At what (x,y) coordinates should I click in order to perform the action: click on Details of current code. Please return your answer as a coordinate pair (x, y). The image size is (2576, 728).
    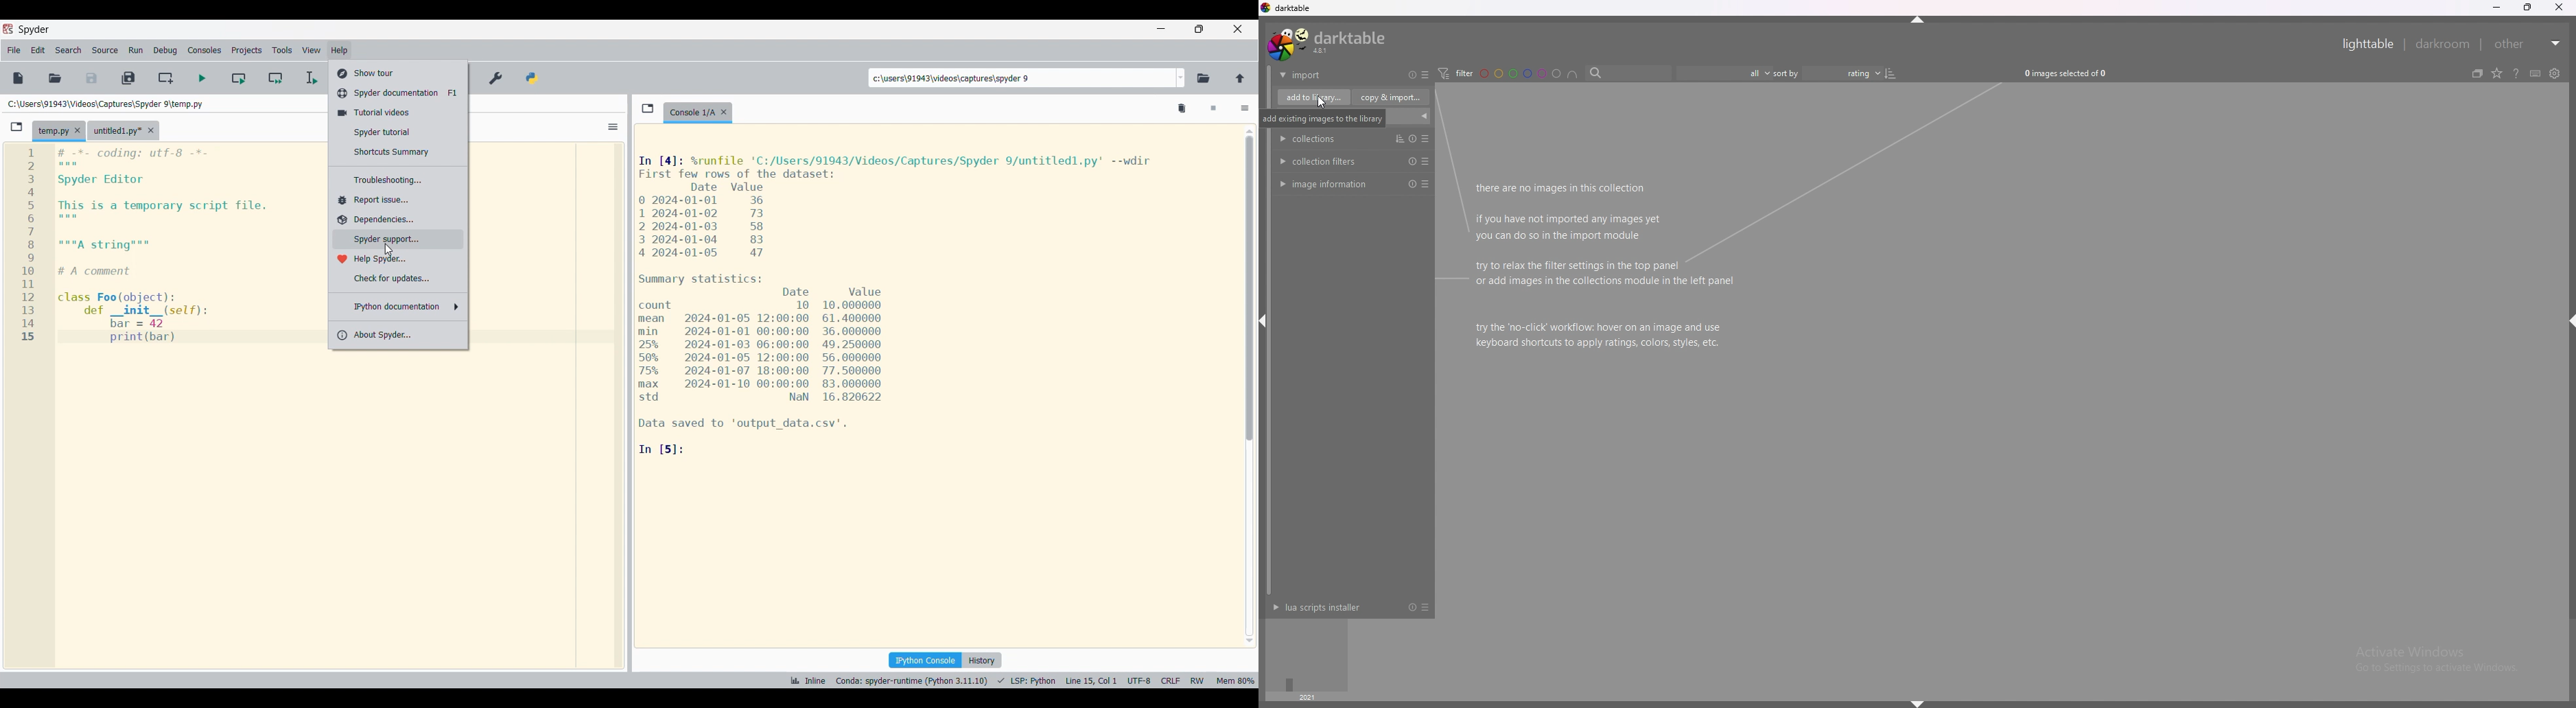
    Looking at the image, I should click on (1022, 680).